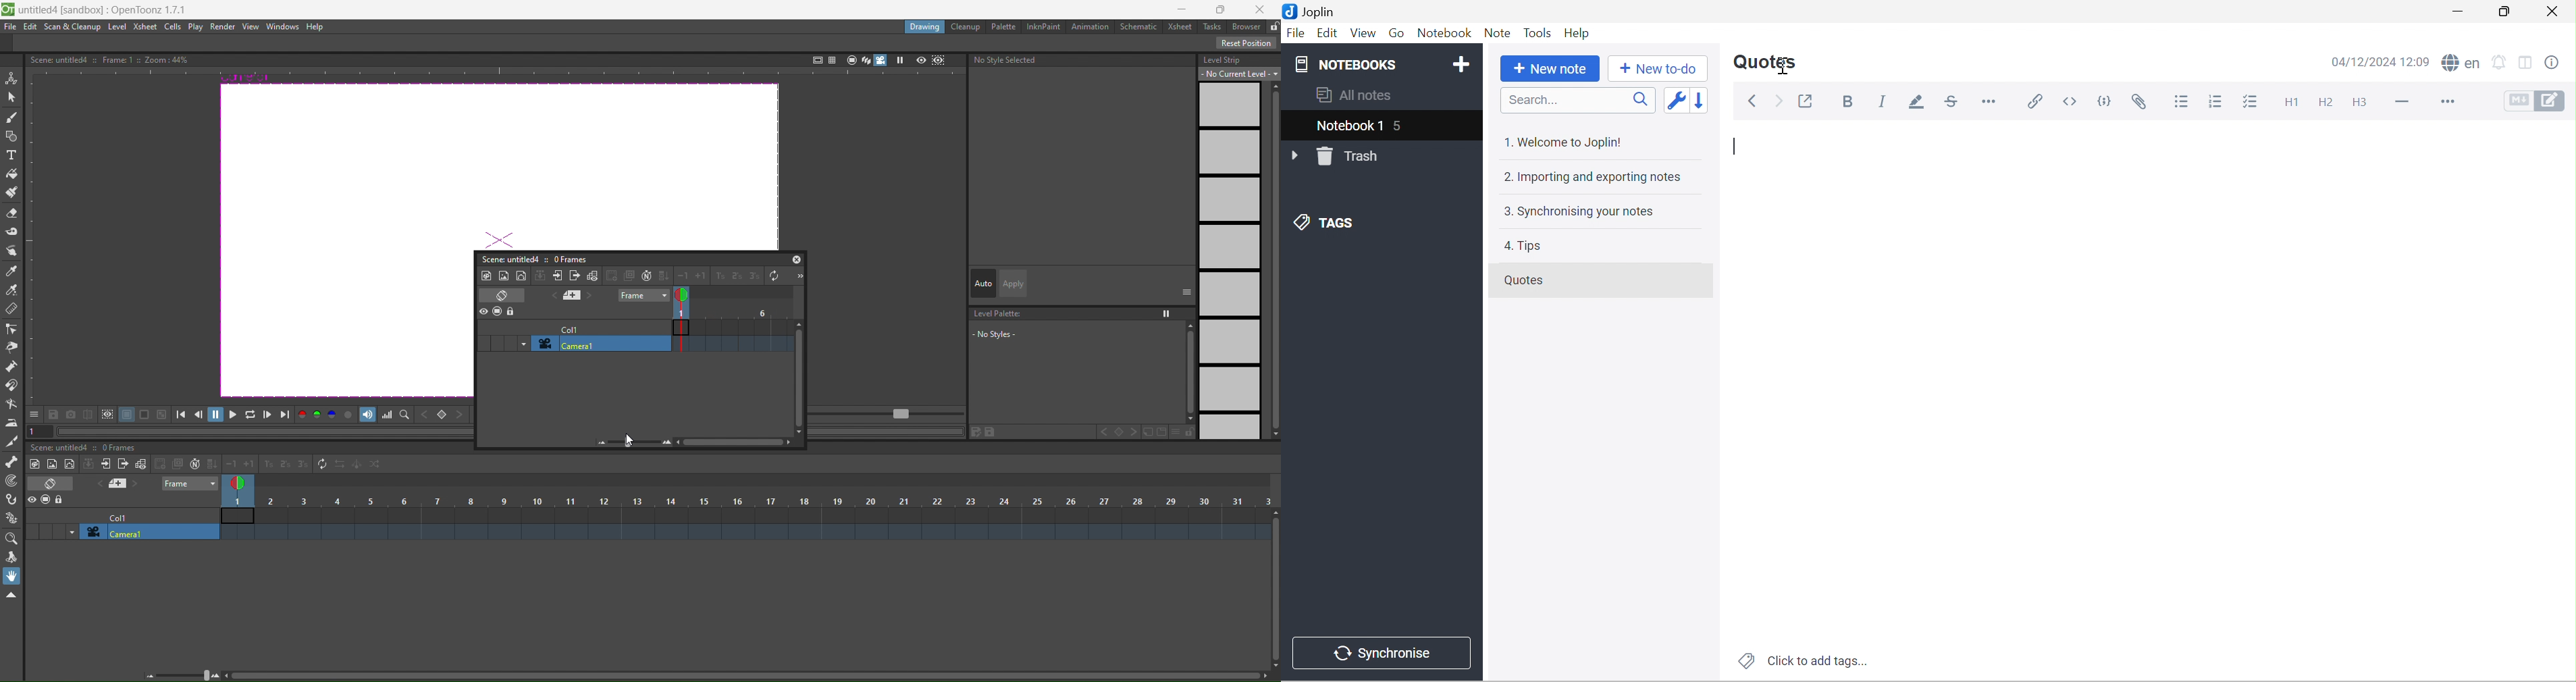 The height and width of the screenshot is (700, 2576). I want to click on auto, so click(984, 284).